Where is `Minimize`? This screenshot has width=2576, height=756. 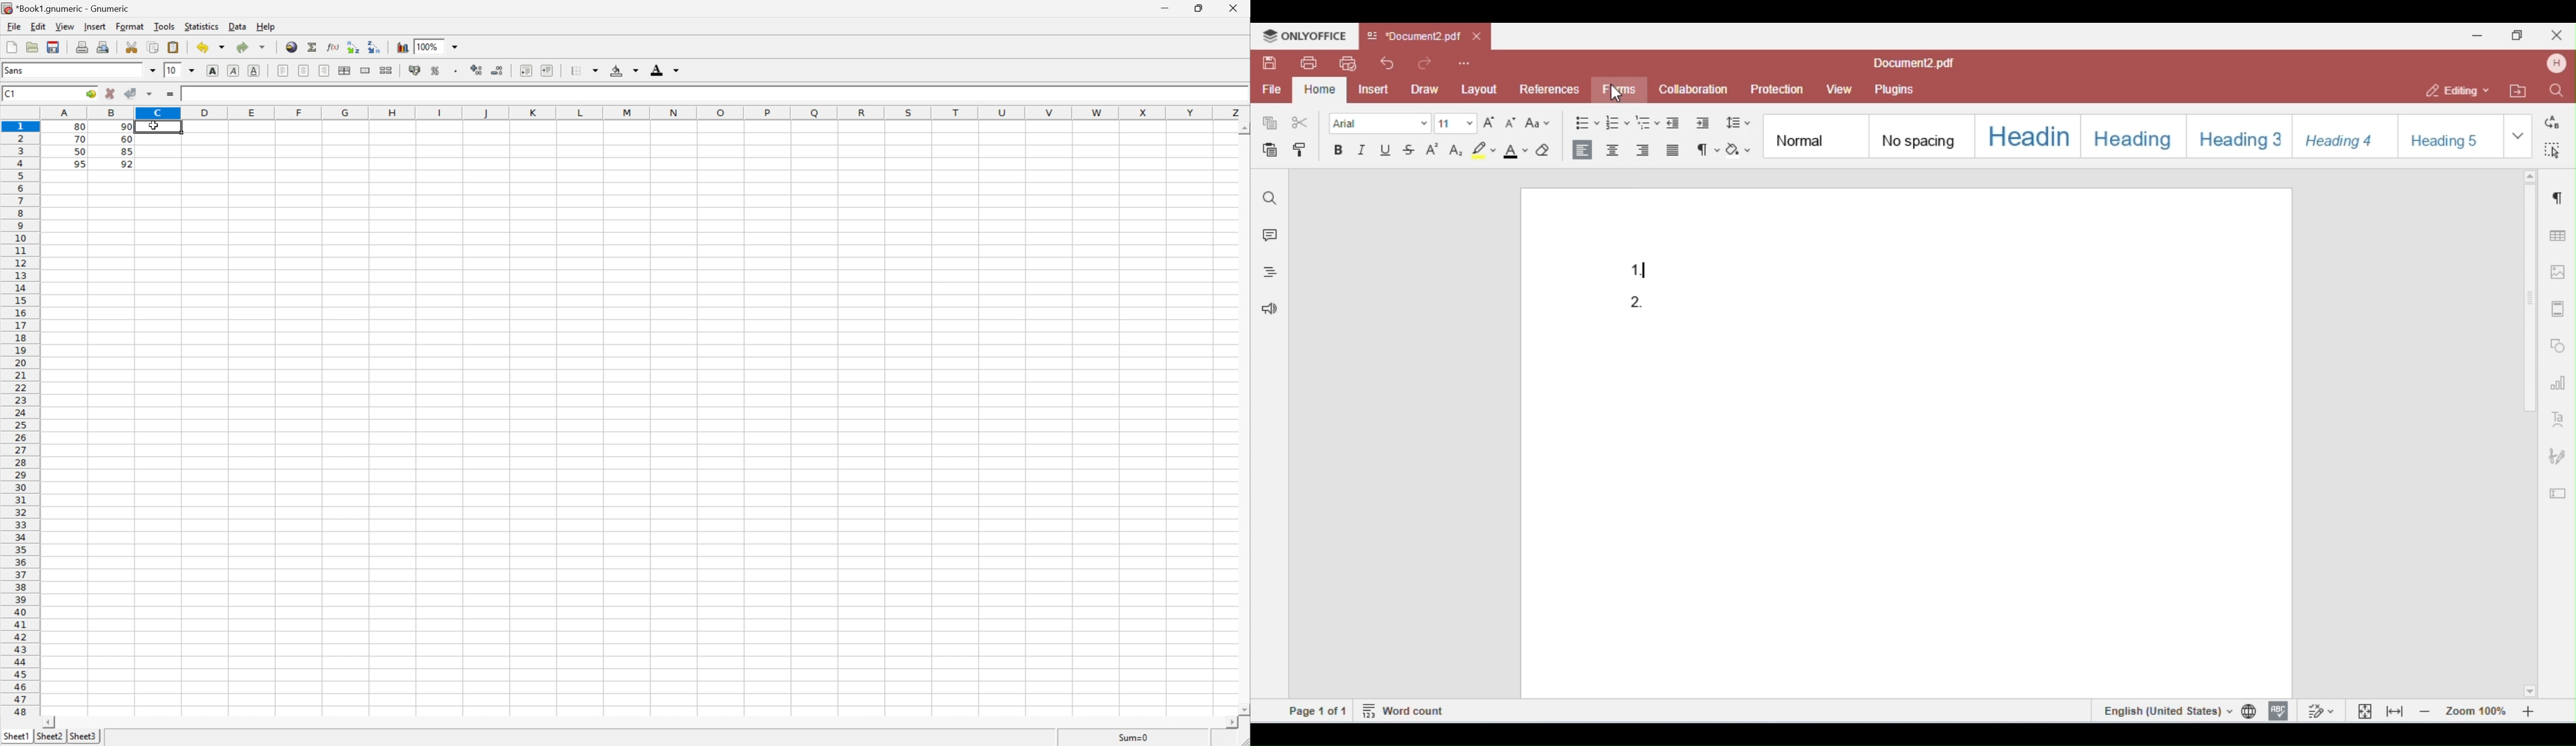
Minimize is located at coordinates (1166, 6).